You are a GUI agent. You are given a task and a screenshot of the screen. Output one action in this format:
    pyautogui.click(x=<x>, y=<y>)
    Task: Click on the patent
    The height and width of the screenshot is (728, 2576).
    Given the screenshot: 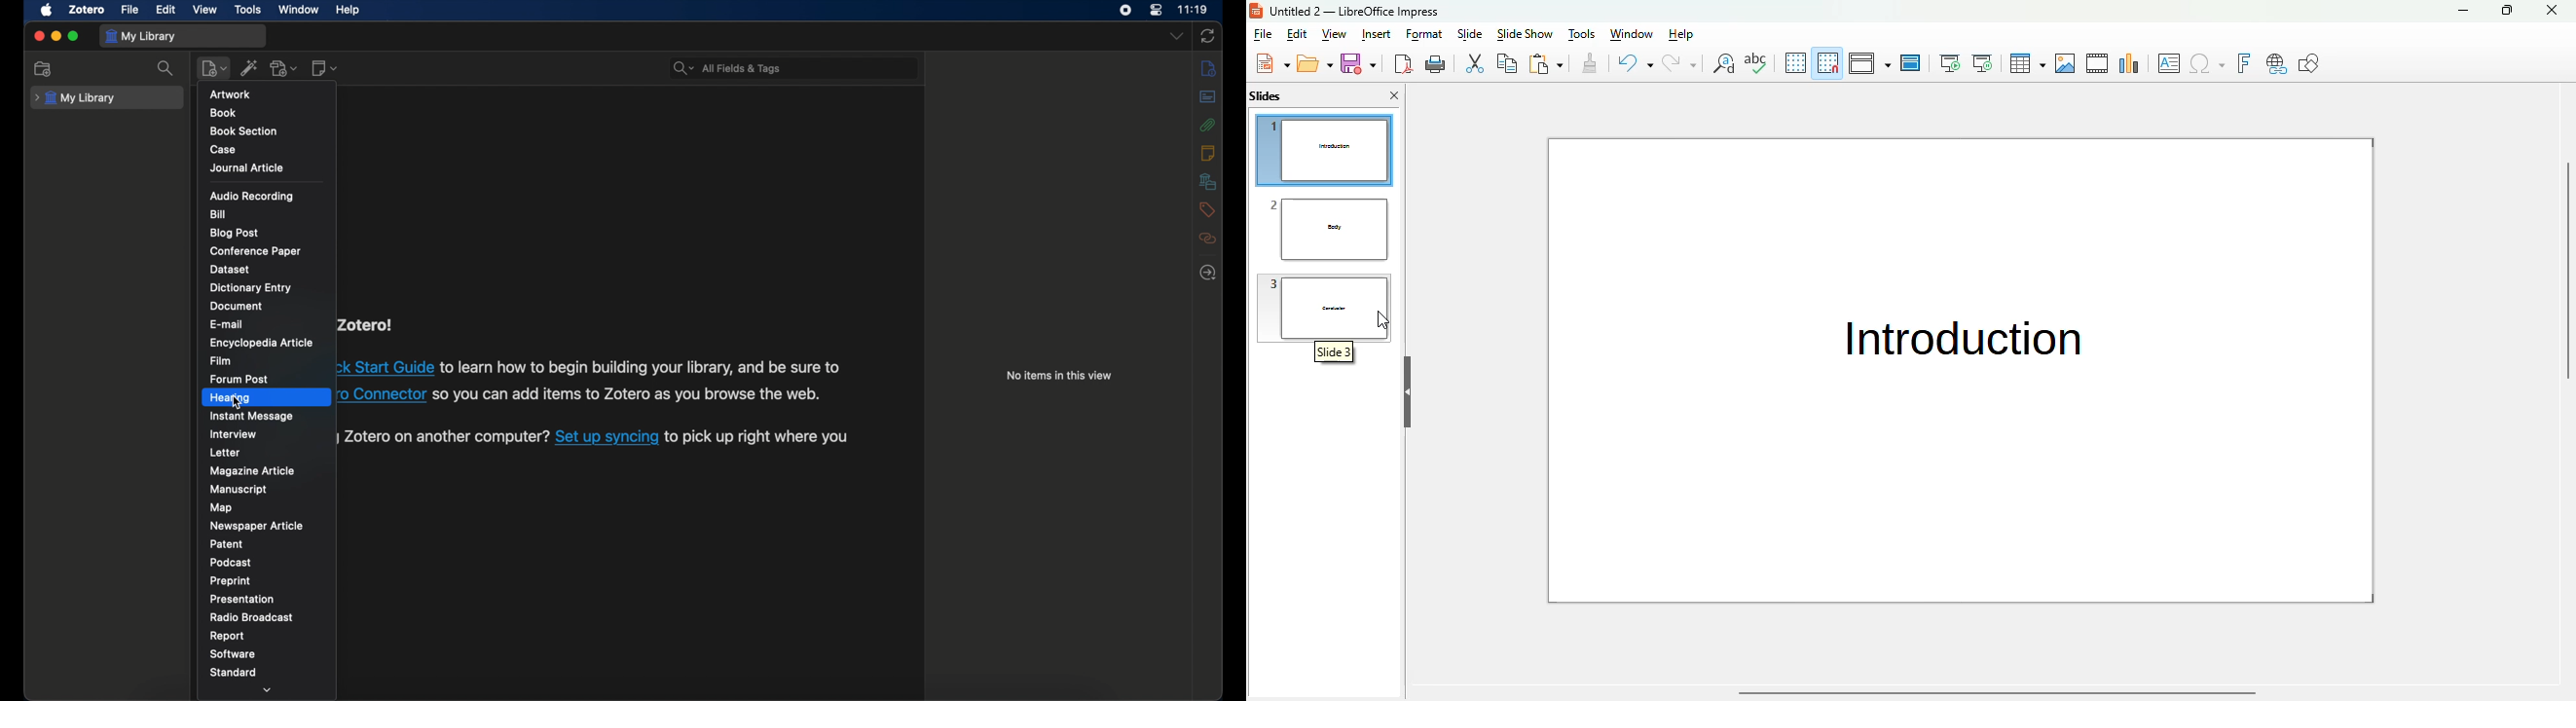 What is the action you would take?
    pyautogui.click(x=227, y=543)
    